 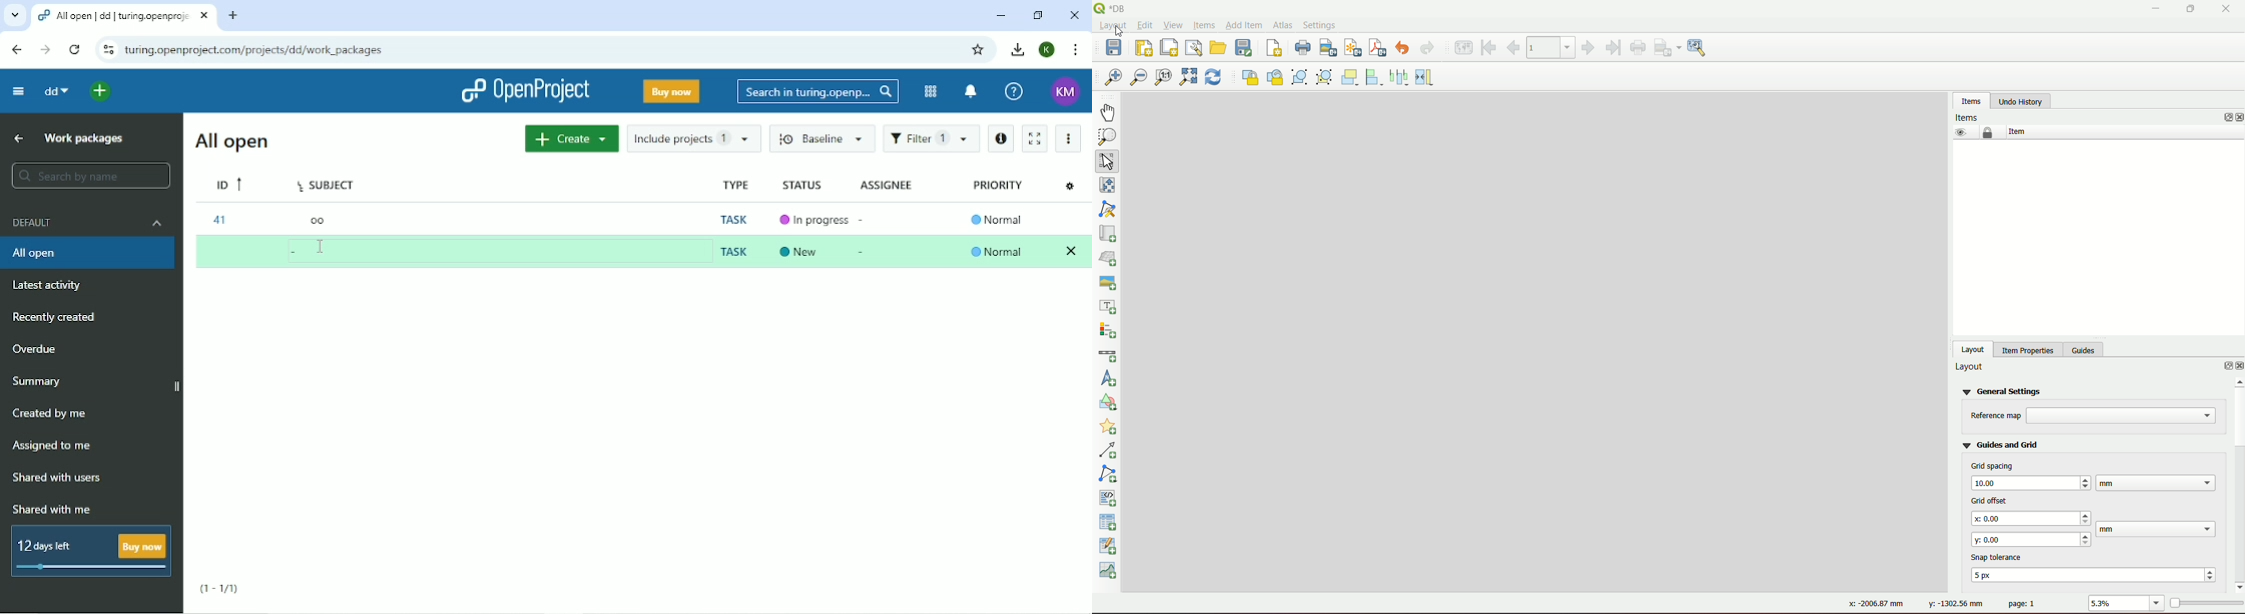 What do you see at coordinates (1115, 8) in the screenshot?
I see `Name and logo` at bounding box center [1115, 8].